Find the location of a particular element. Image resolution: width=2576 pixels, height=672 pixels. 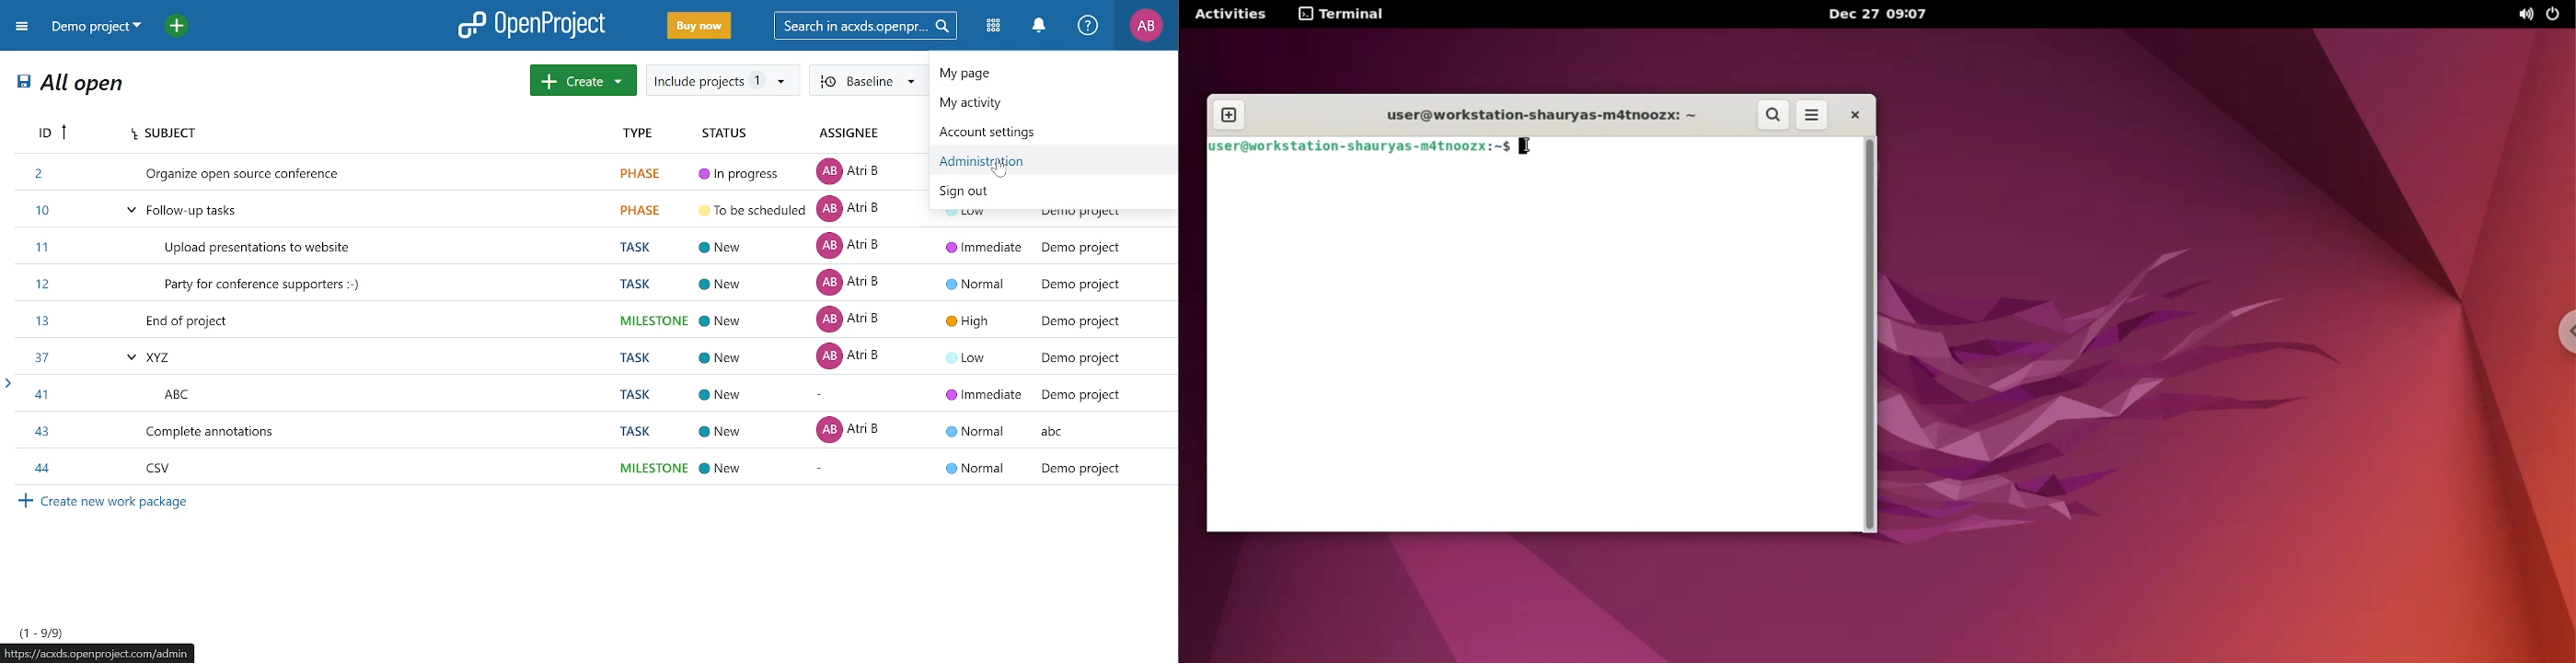

search is located at coordinates (862, 25).